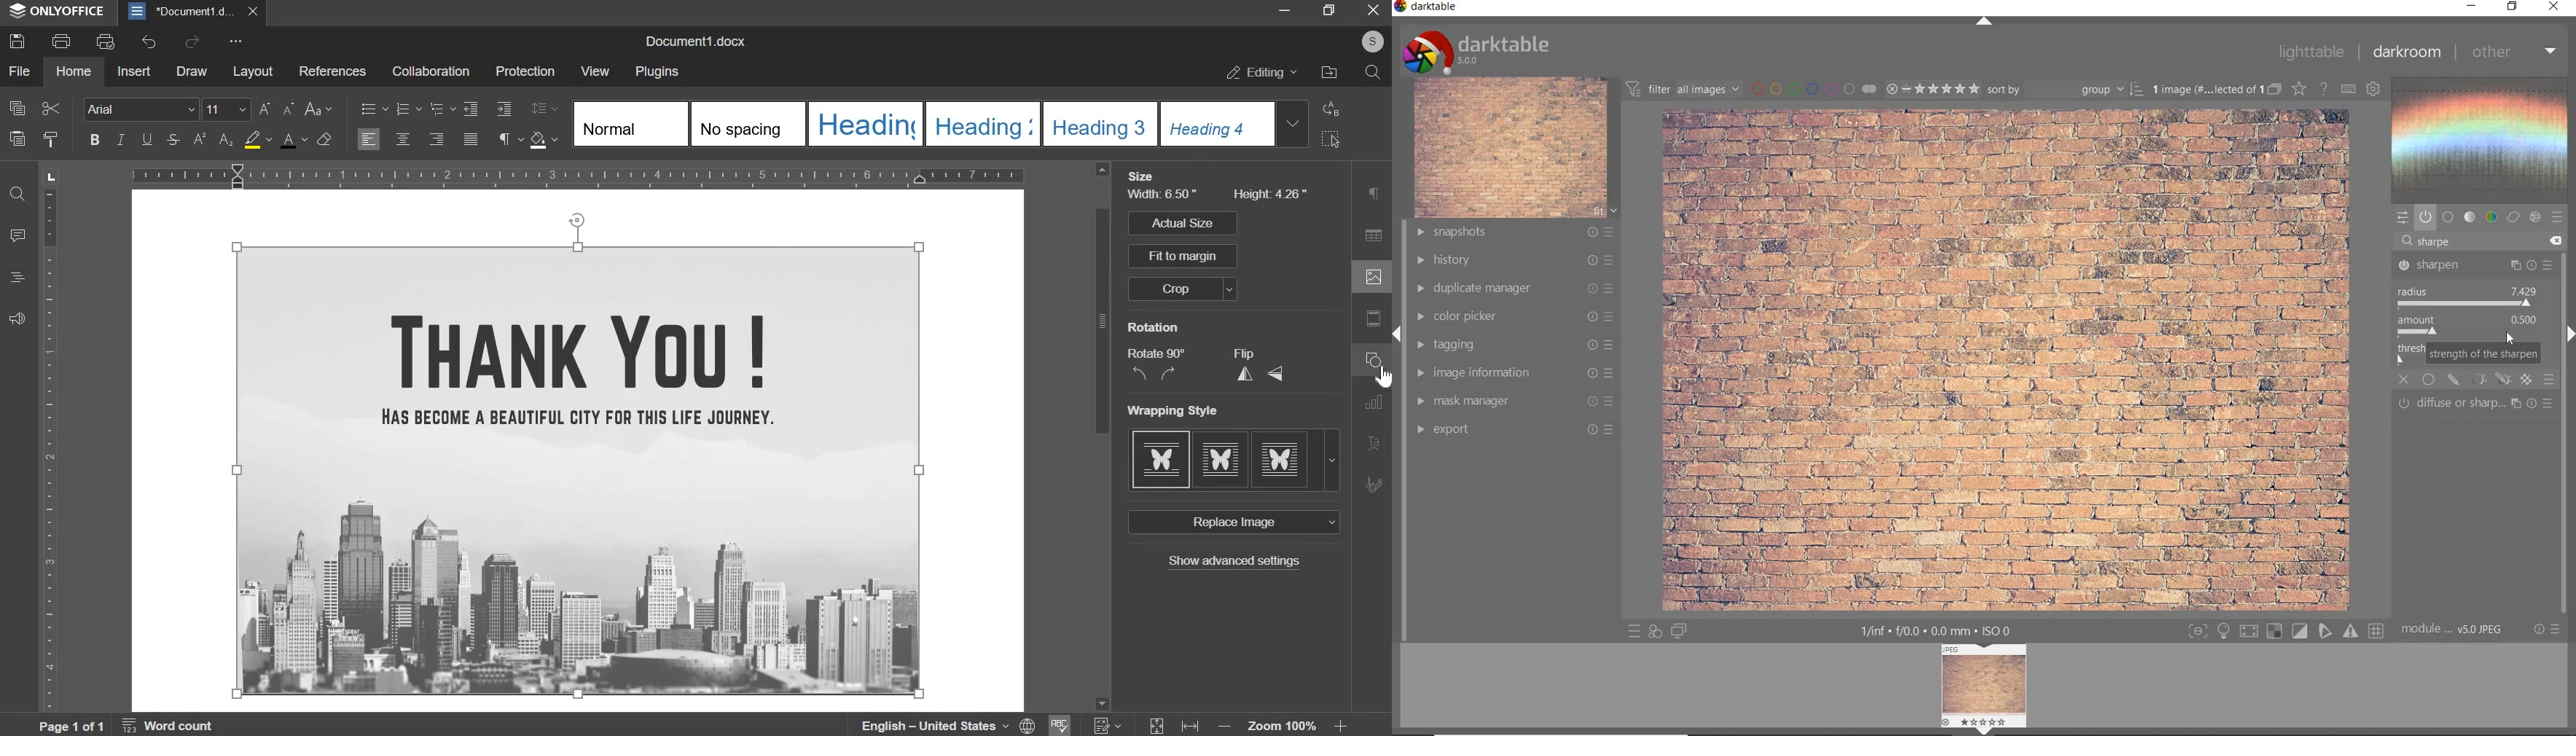 The image size is (2576, 756). I want to click on minimize, so click(1286, 11).